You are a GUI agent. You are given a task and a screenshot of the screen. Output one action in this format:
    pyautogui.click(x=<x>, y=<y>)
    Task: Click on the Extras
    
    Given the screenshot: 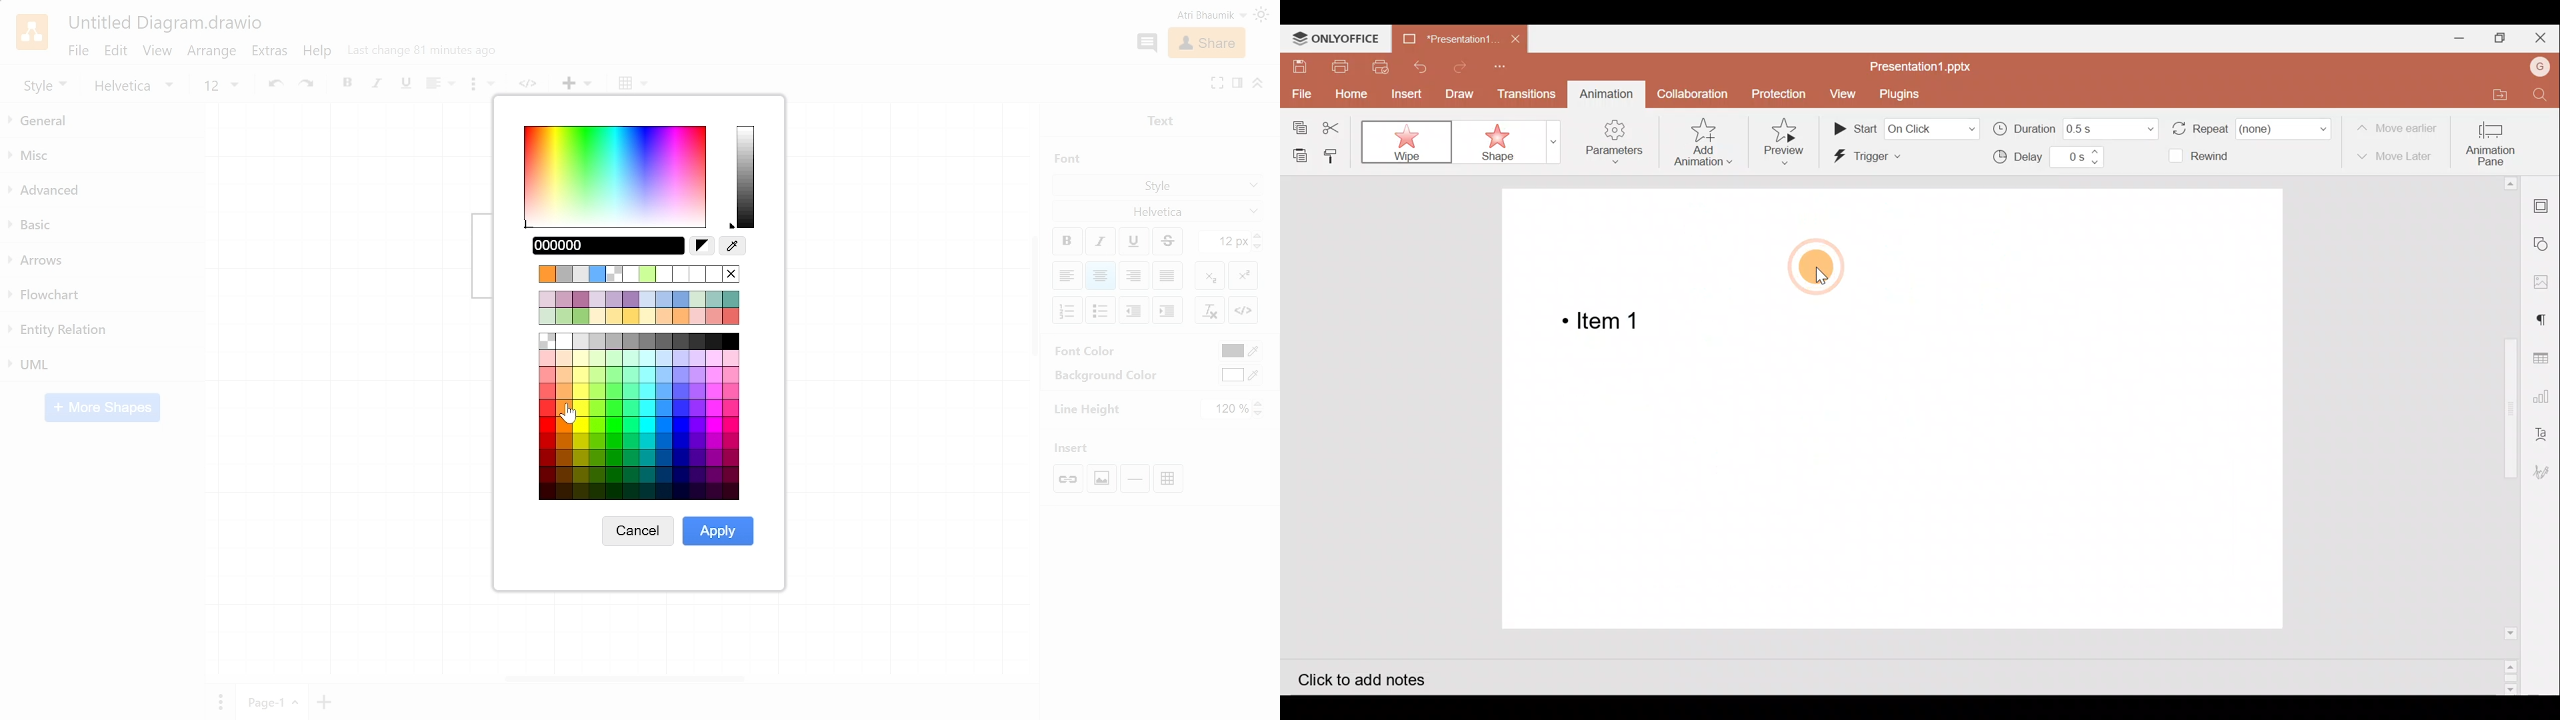 What is the action you would take?
    pyautogui.click(x=272, y=53)
    